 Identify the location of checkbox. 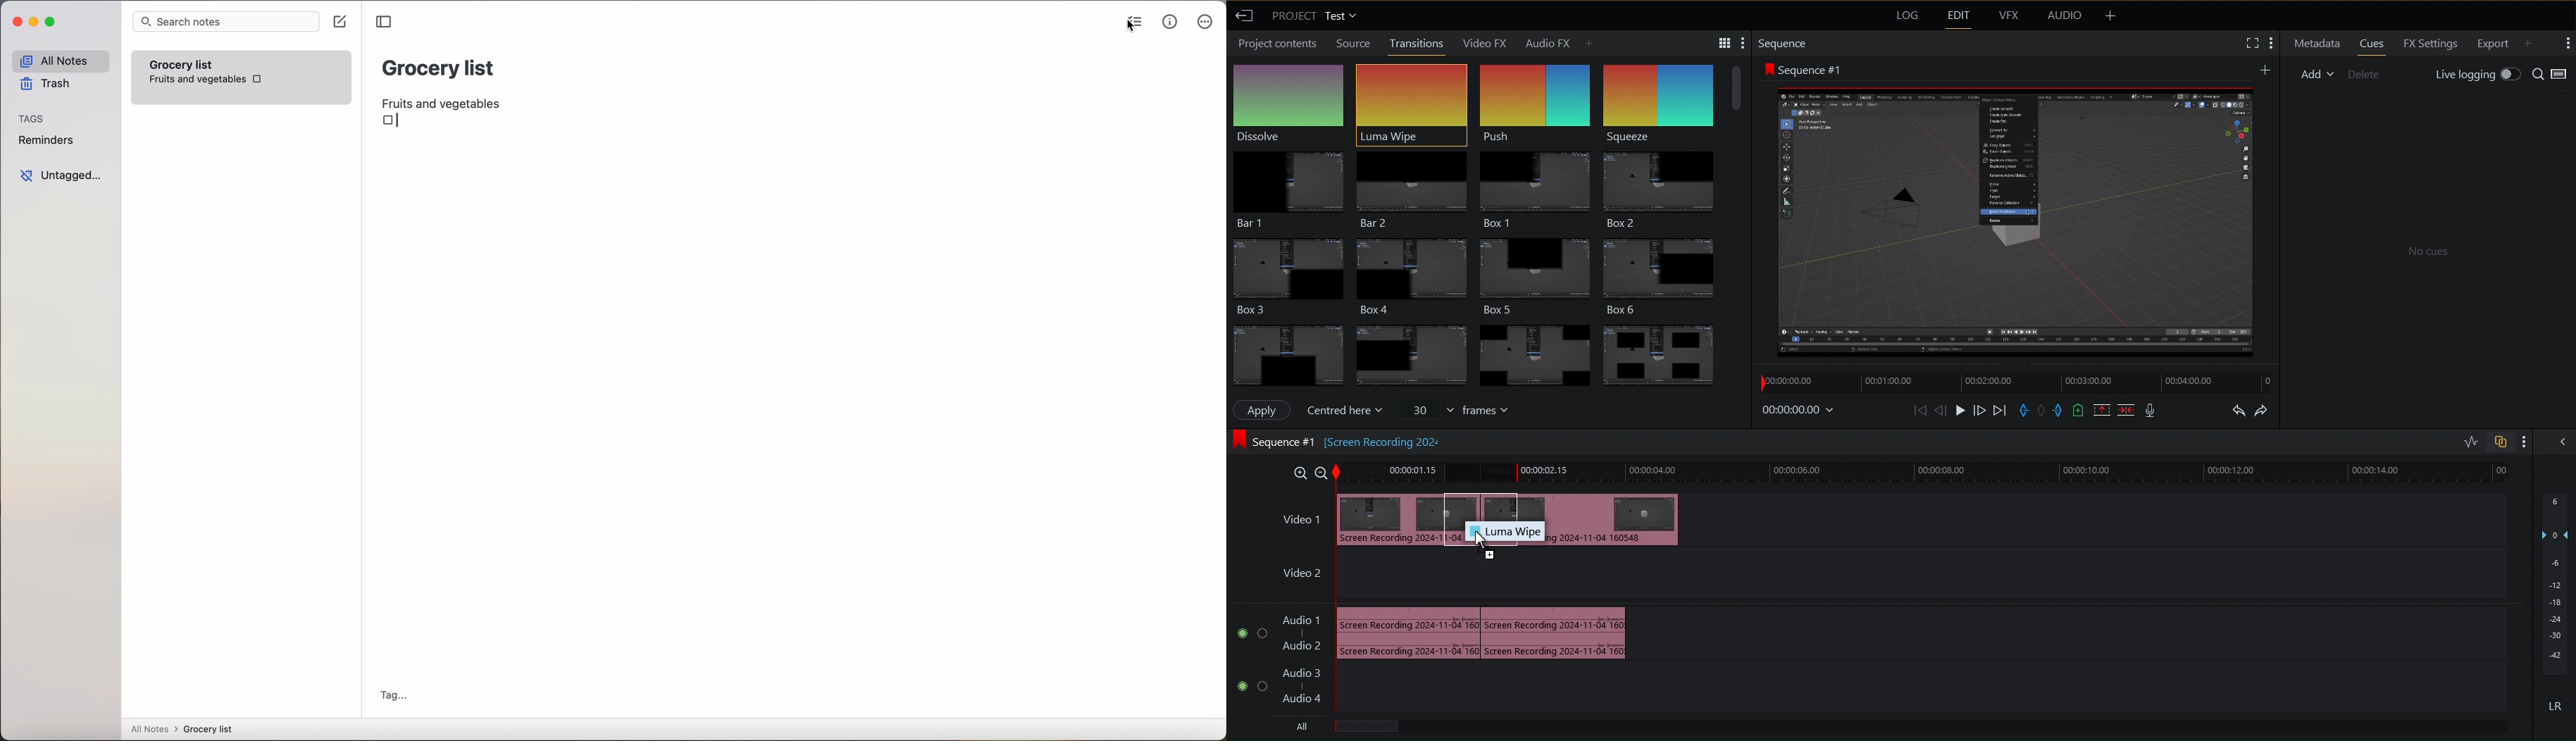
(392, 122).